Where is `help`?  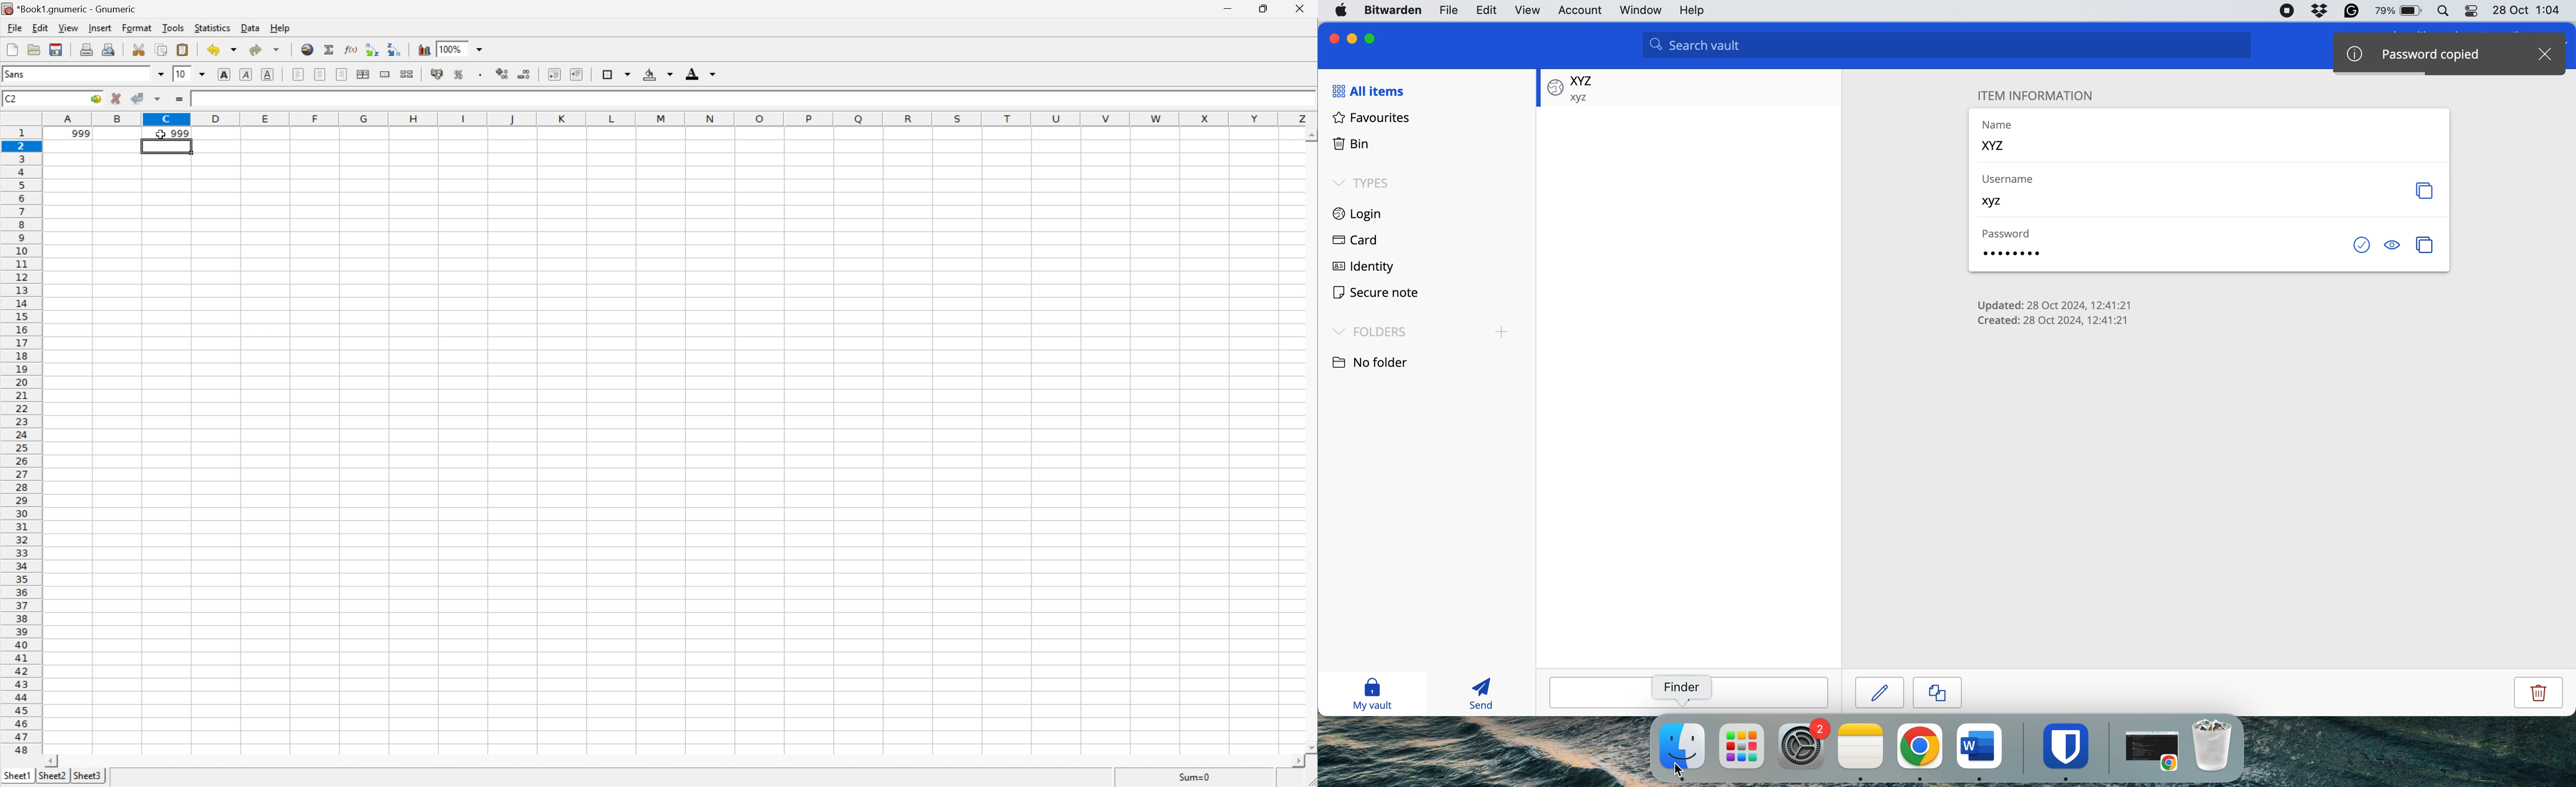
help is located at coordinates (281, 29).